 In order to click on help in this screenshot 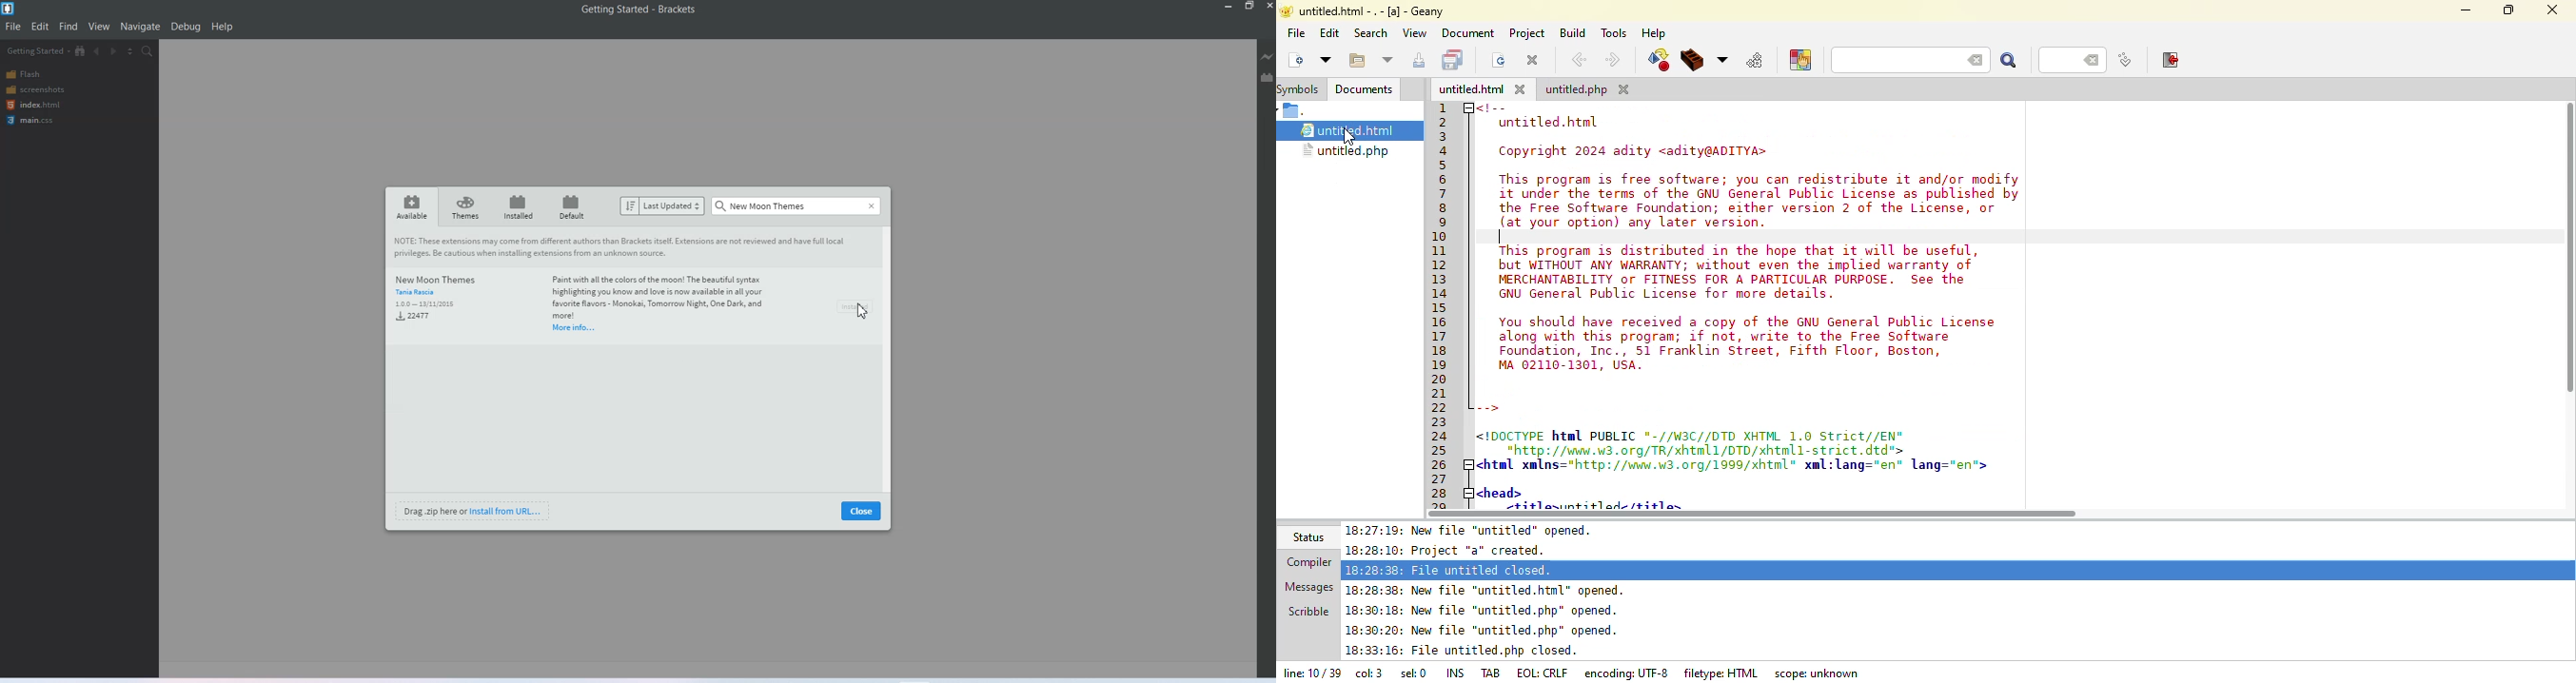, I will do `click(1657, 33)`.